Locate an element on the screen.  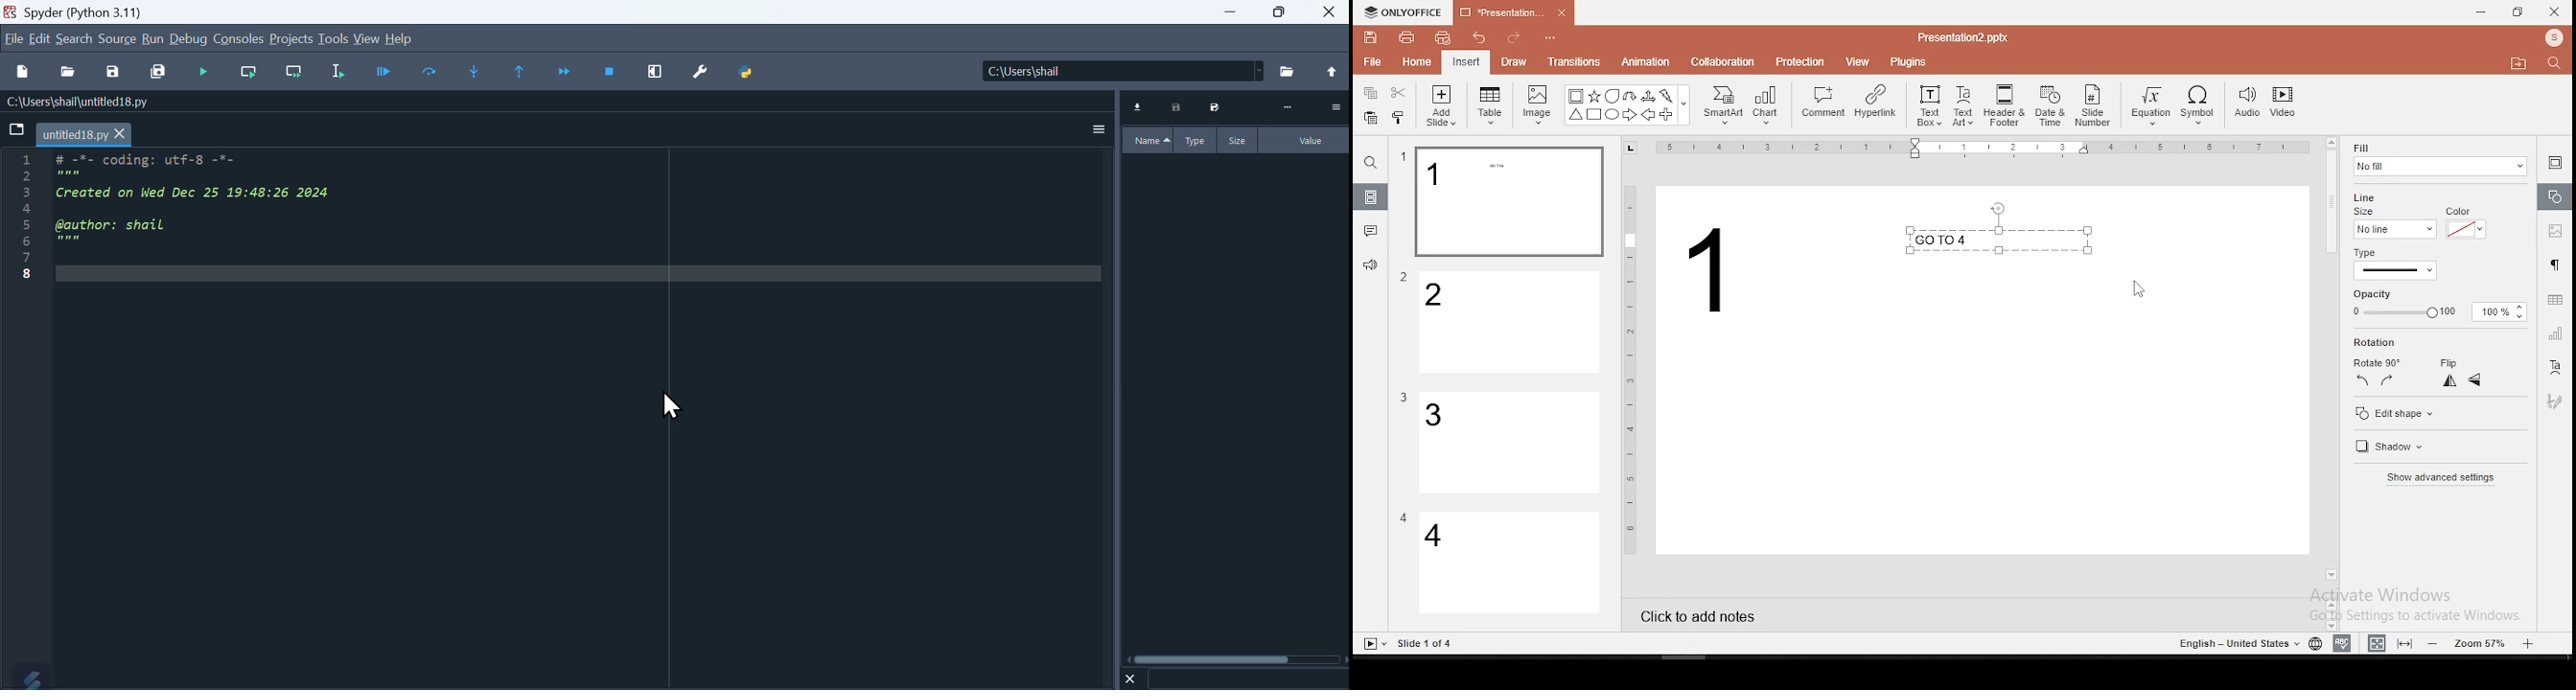
Replace text is located at coordinates (428, 71).